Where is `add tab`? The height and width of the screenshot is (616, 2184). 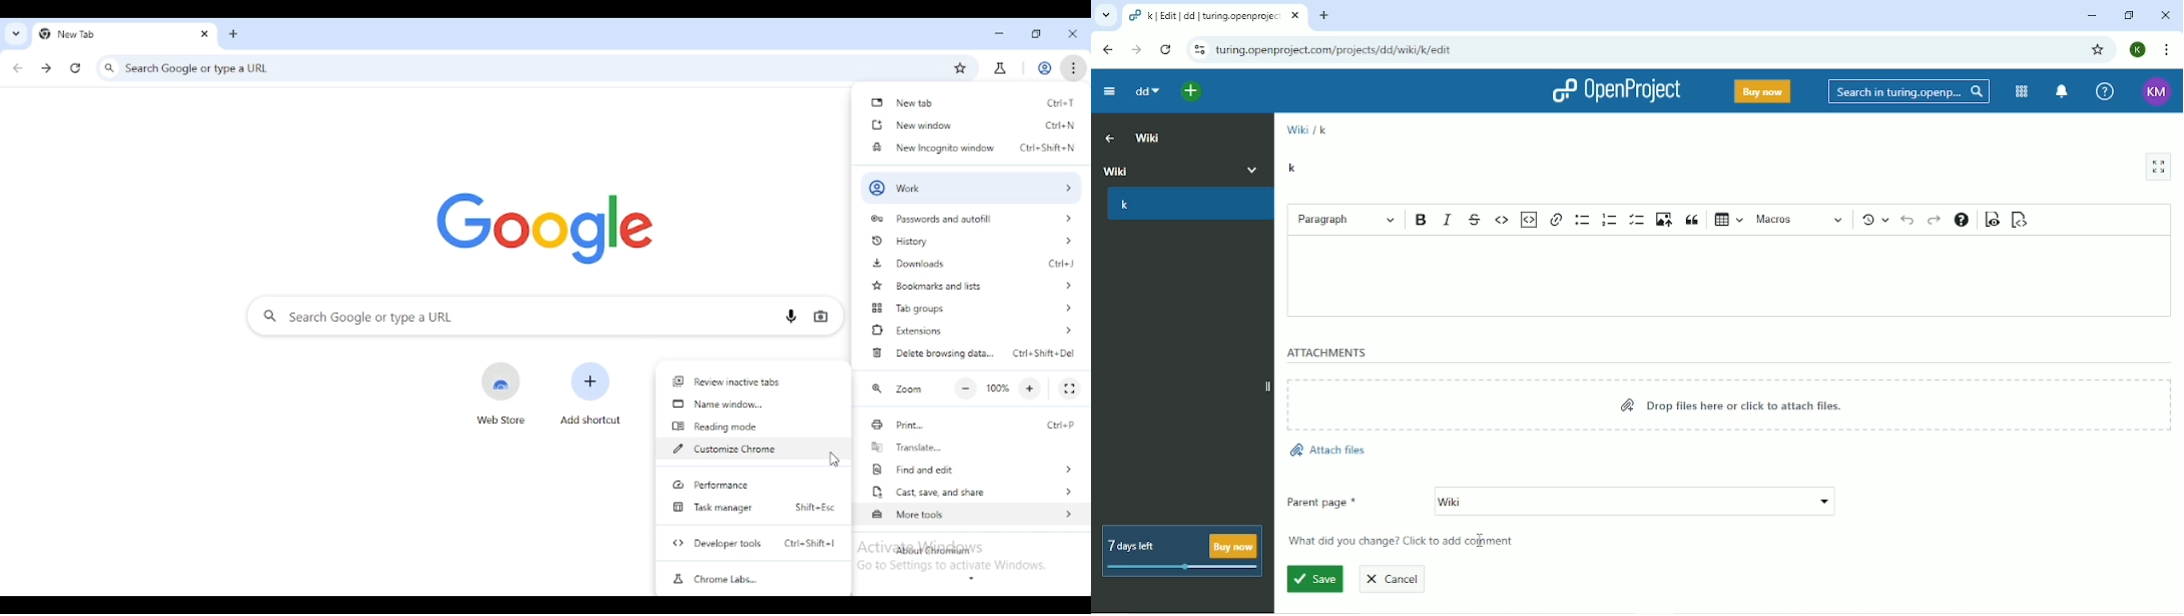 add tab is located at coordinates (234, 34).